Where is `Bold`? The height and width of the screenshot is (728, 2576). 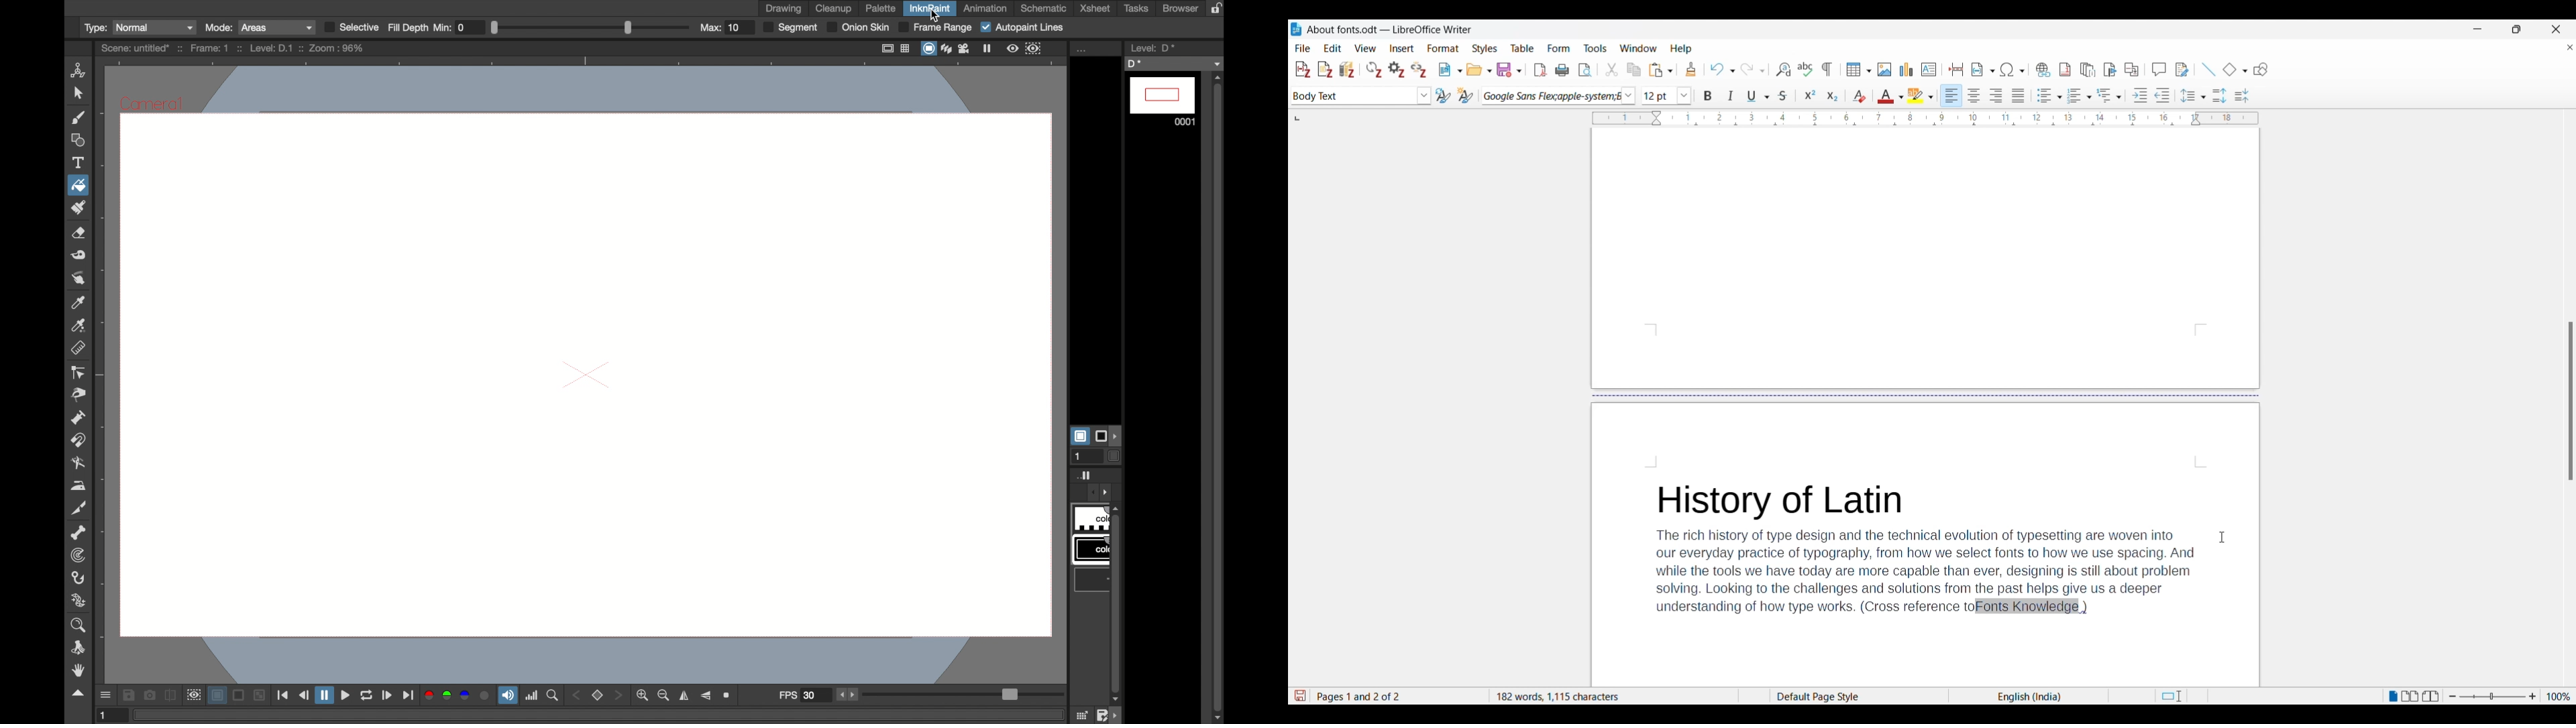 Bold is located at coordinates (1708, 97).